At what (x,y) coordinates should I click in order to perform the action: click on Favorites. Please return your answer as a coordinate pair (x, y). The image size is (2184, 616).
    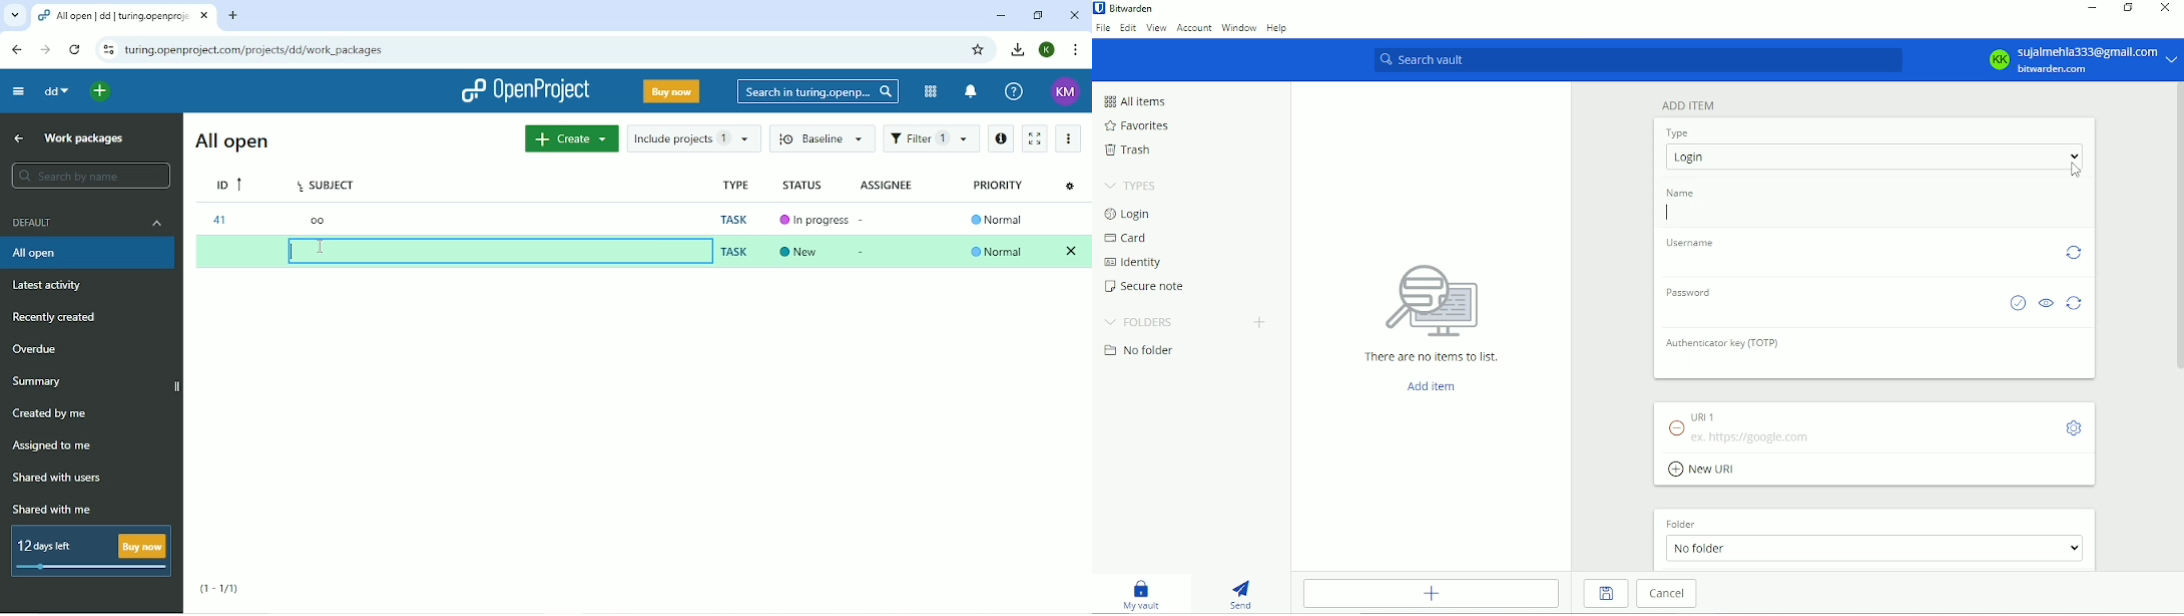
    Looking at the image, I should click on (1136, 126).